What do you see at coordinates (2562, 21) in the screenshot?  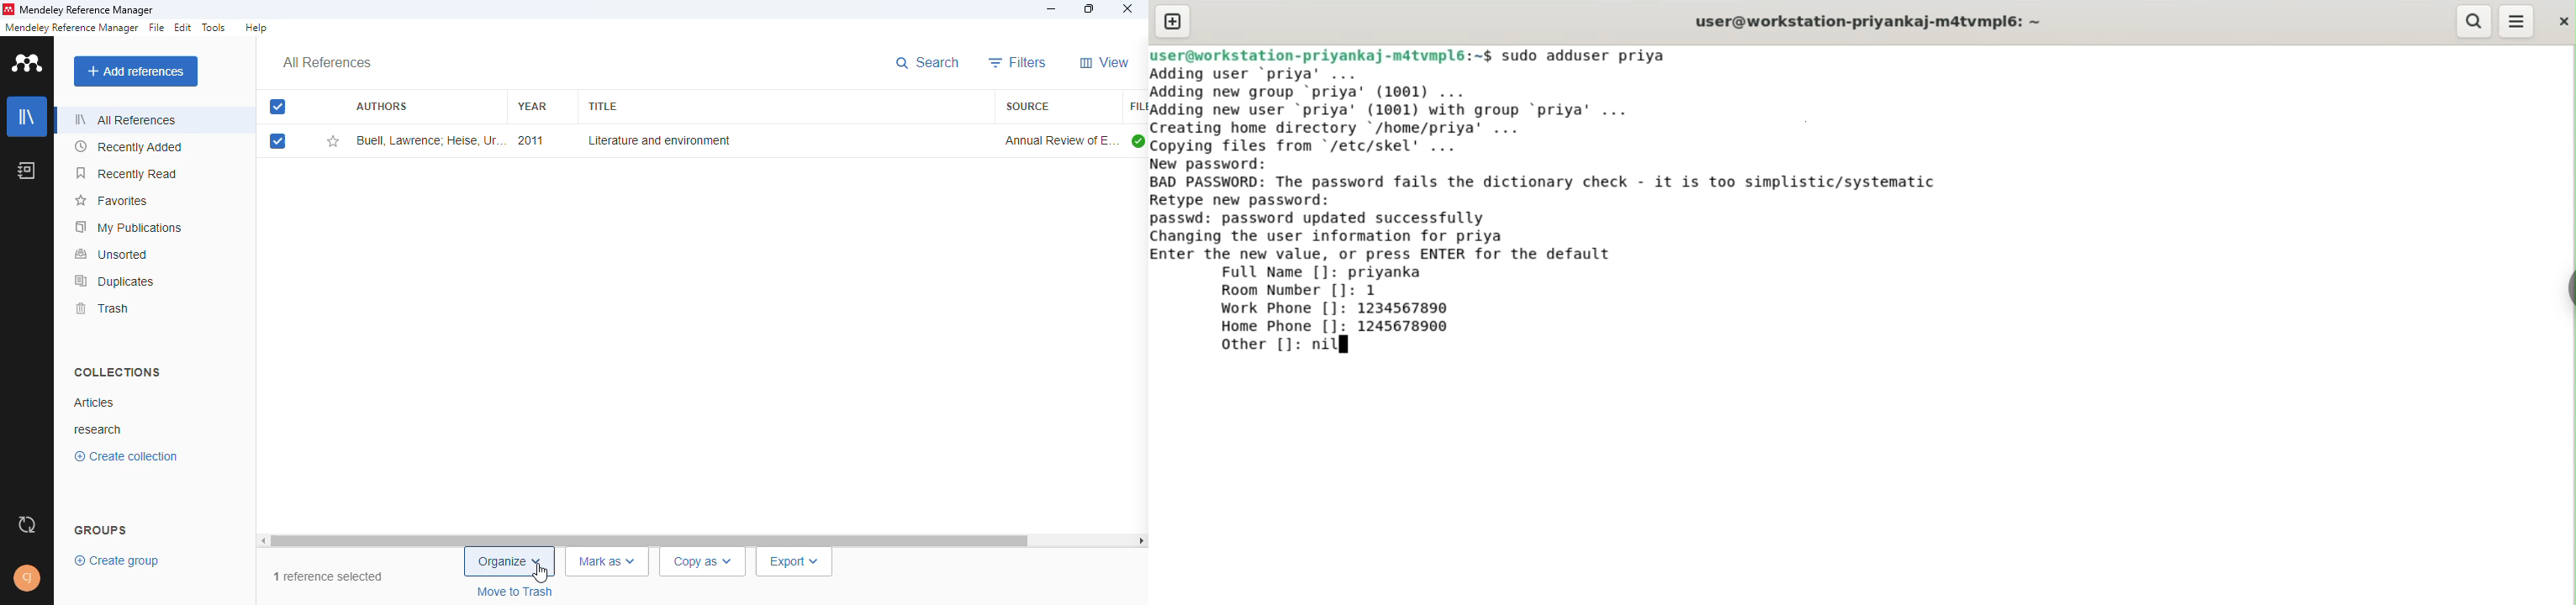 I see `close` at bounding box center [2562, 21].